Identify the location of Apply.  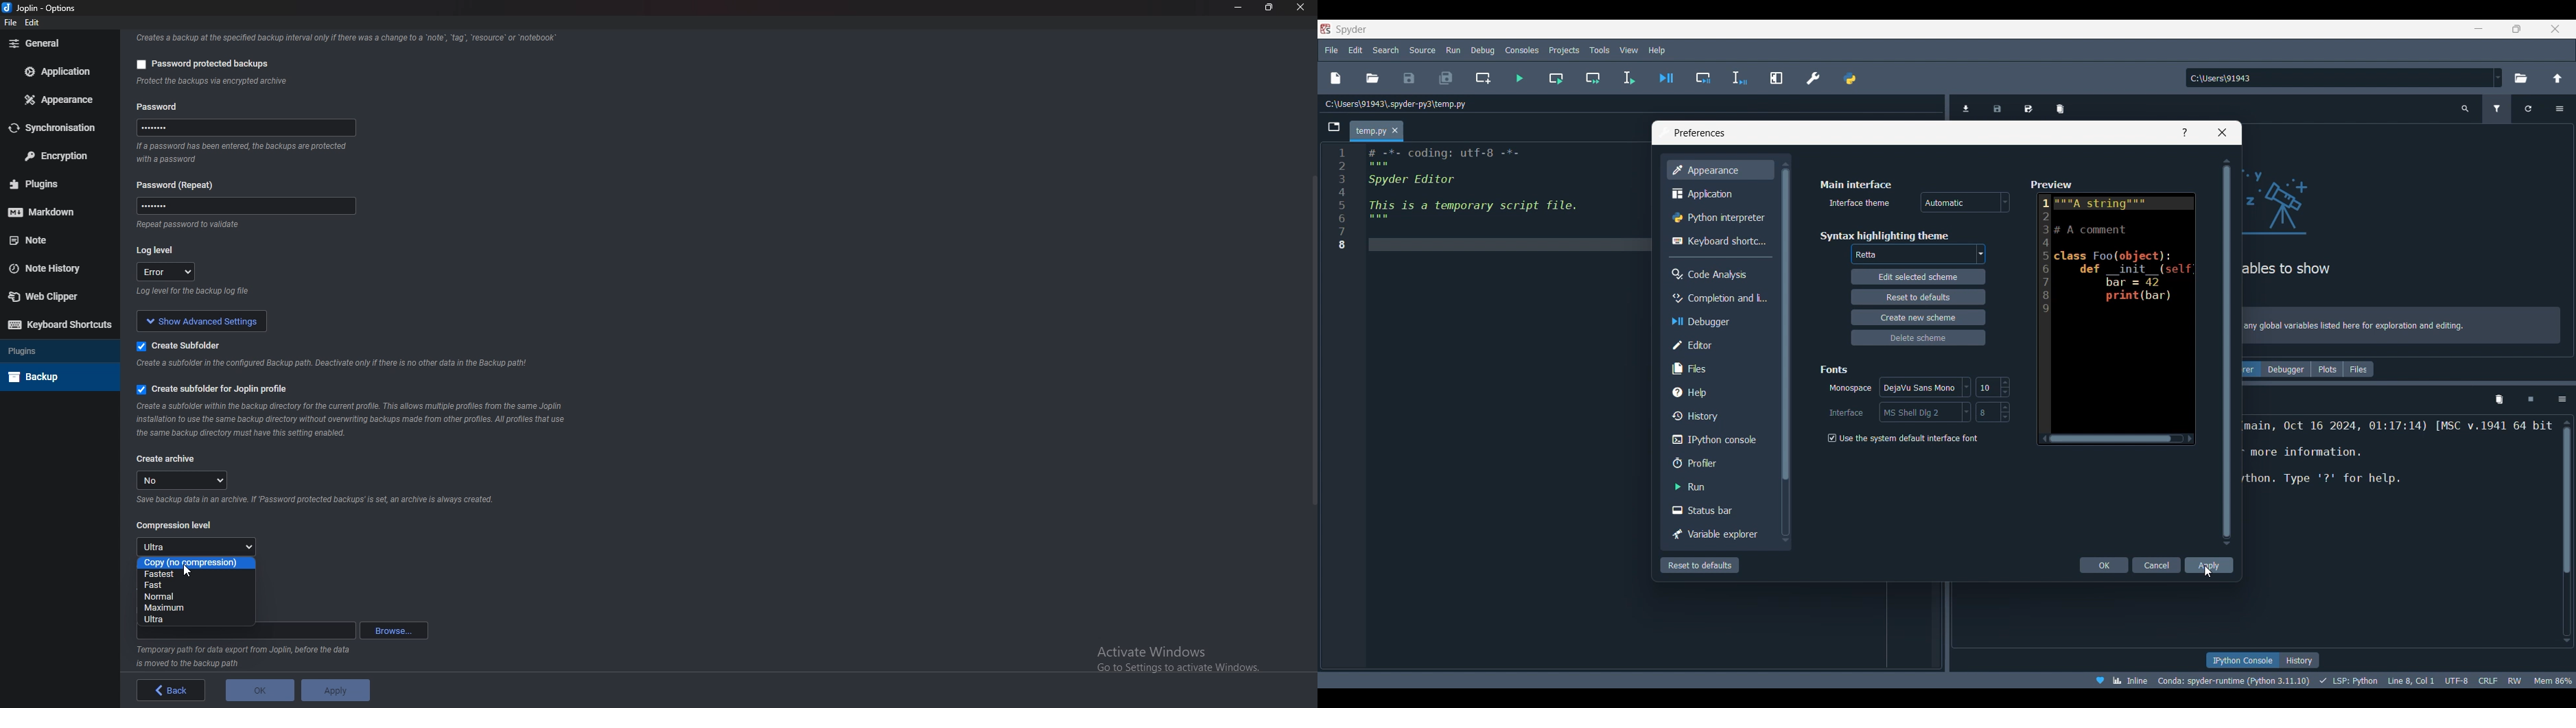
(2209, 565).